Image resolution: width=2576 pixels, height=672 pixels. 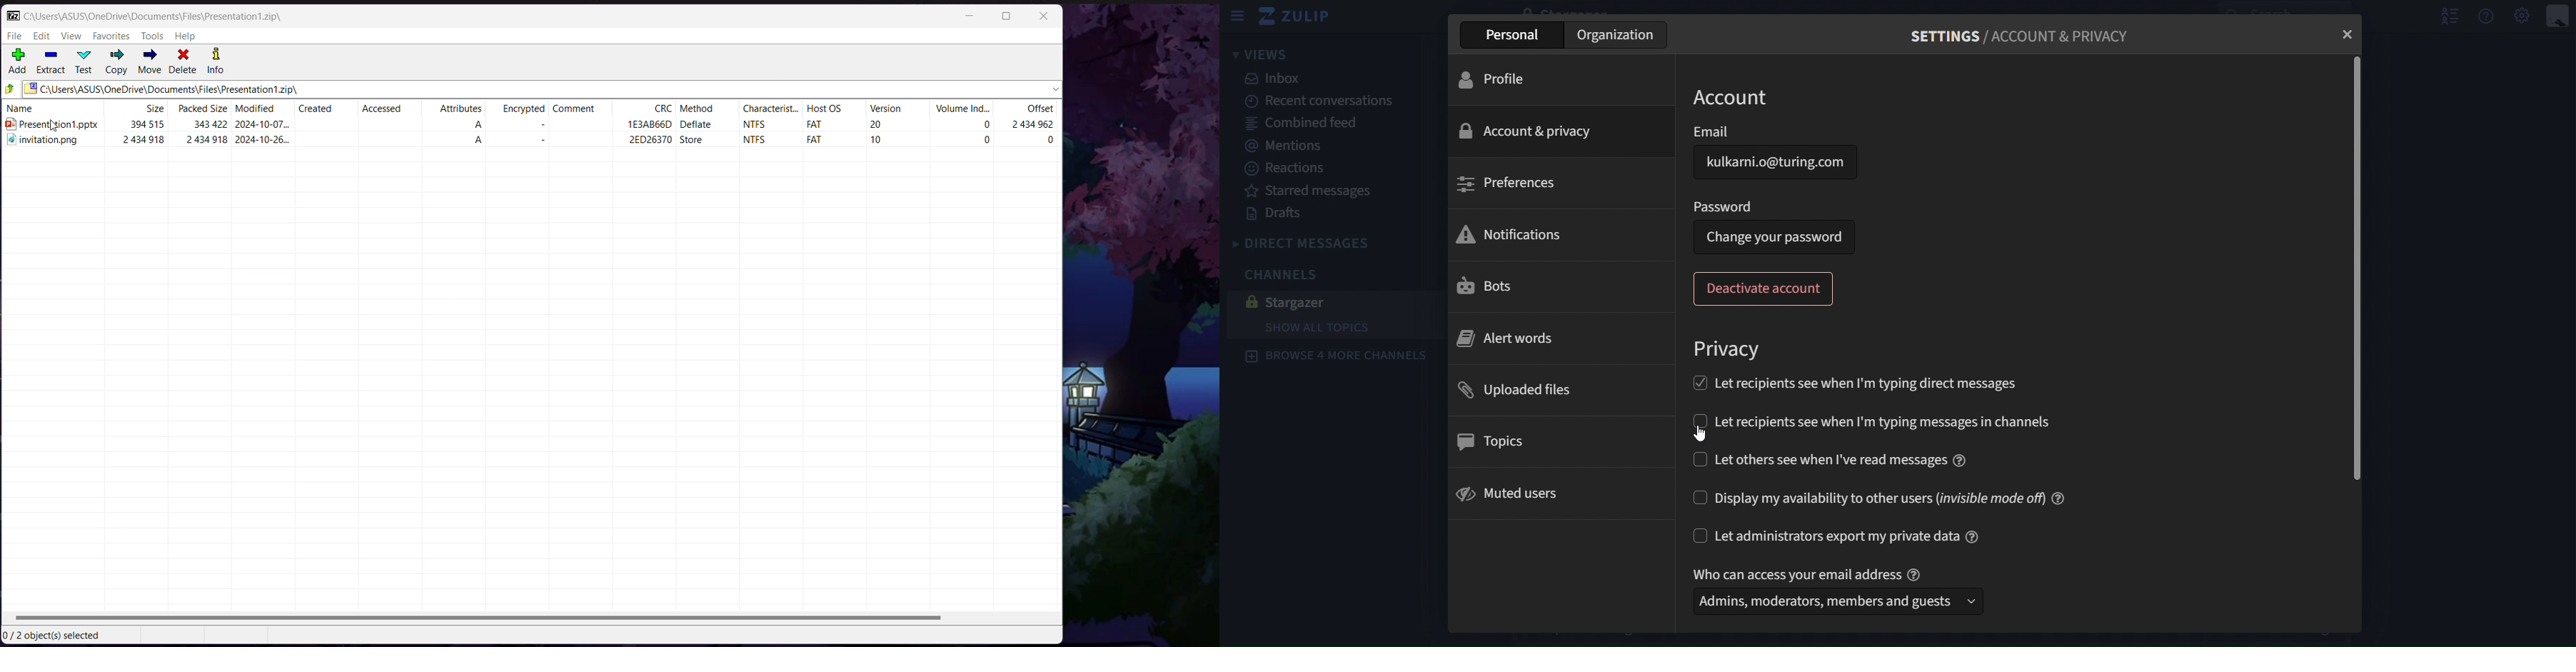 I want to click on 2ED26370, so click(x=636, y=142).